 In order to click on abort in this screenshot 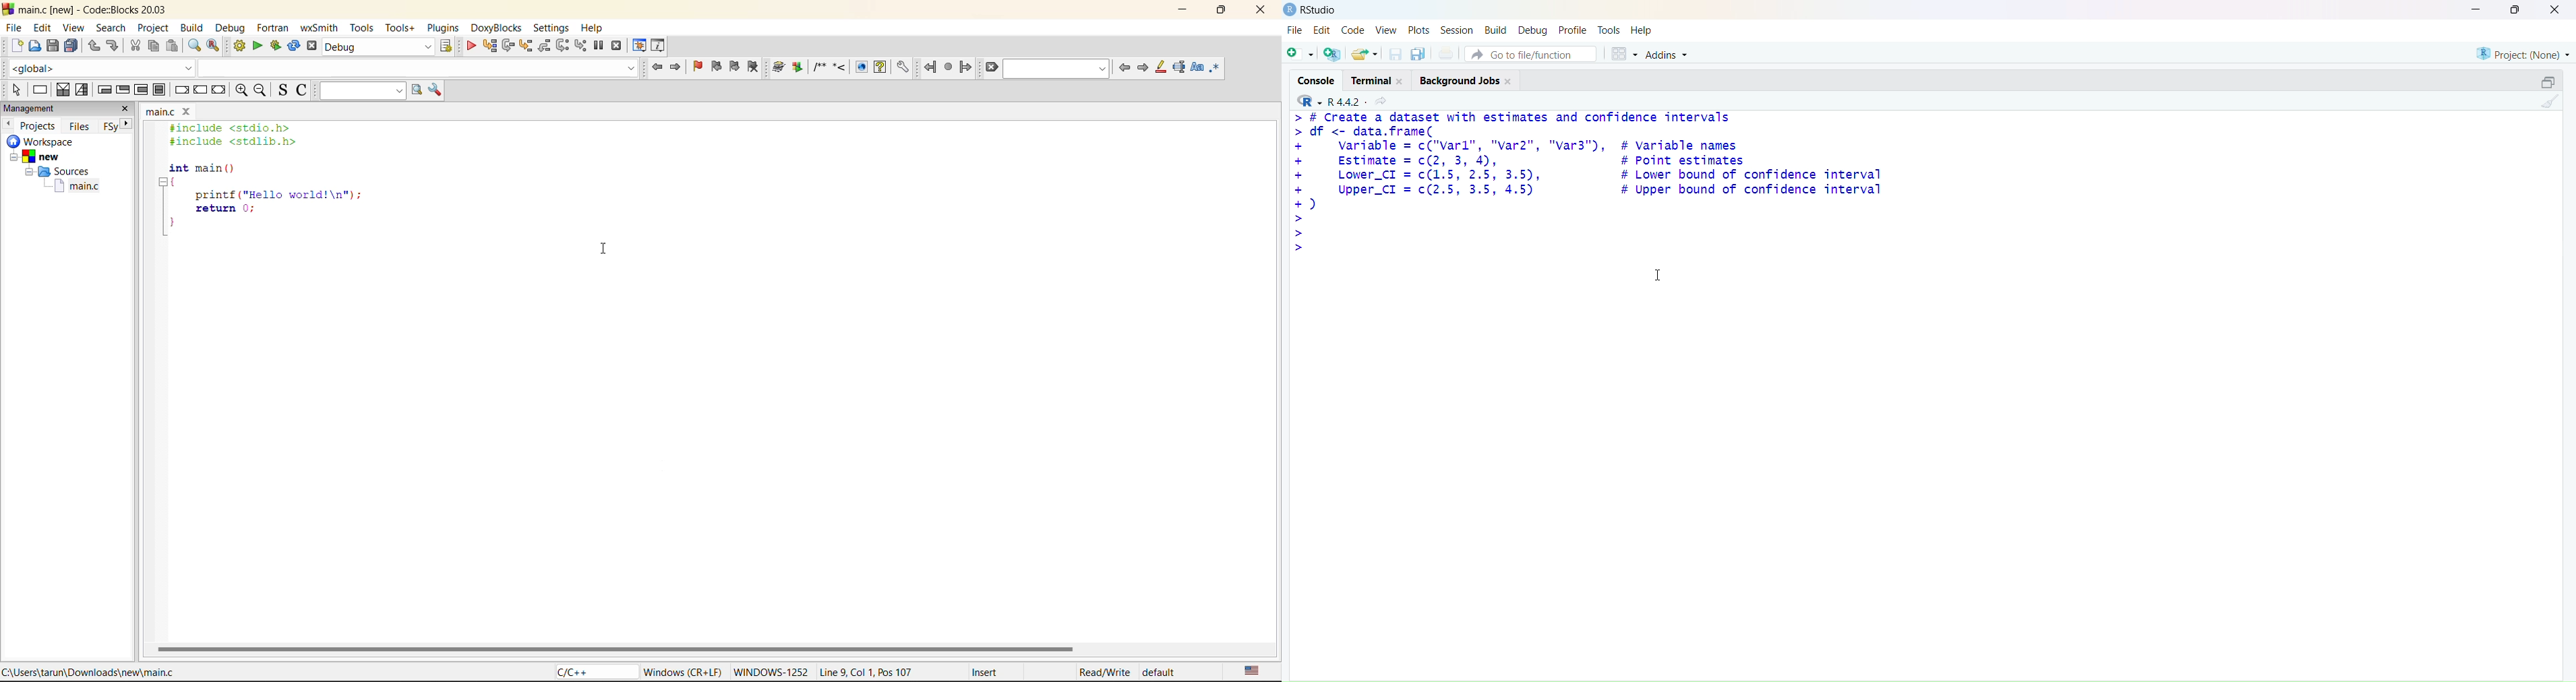, I will do `click(311, 47)`.